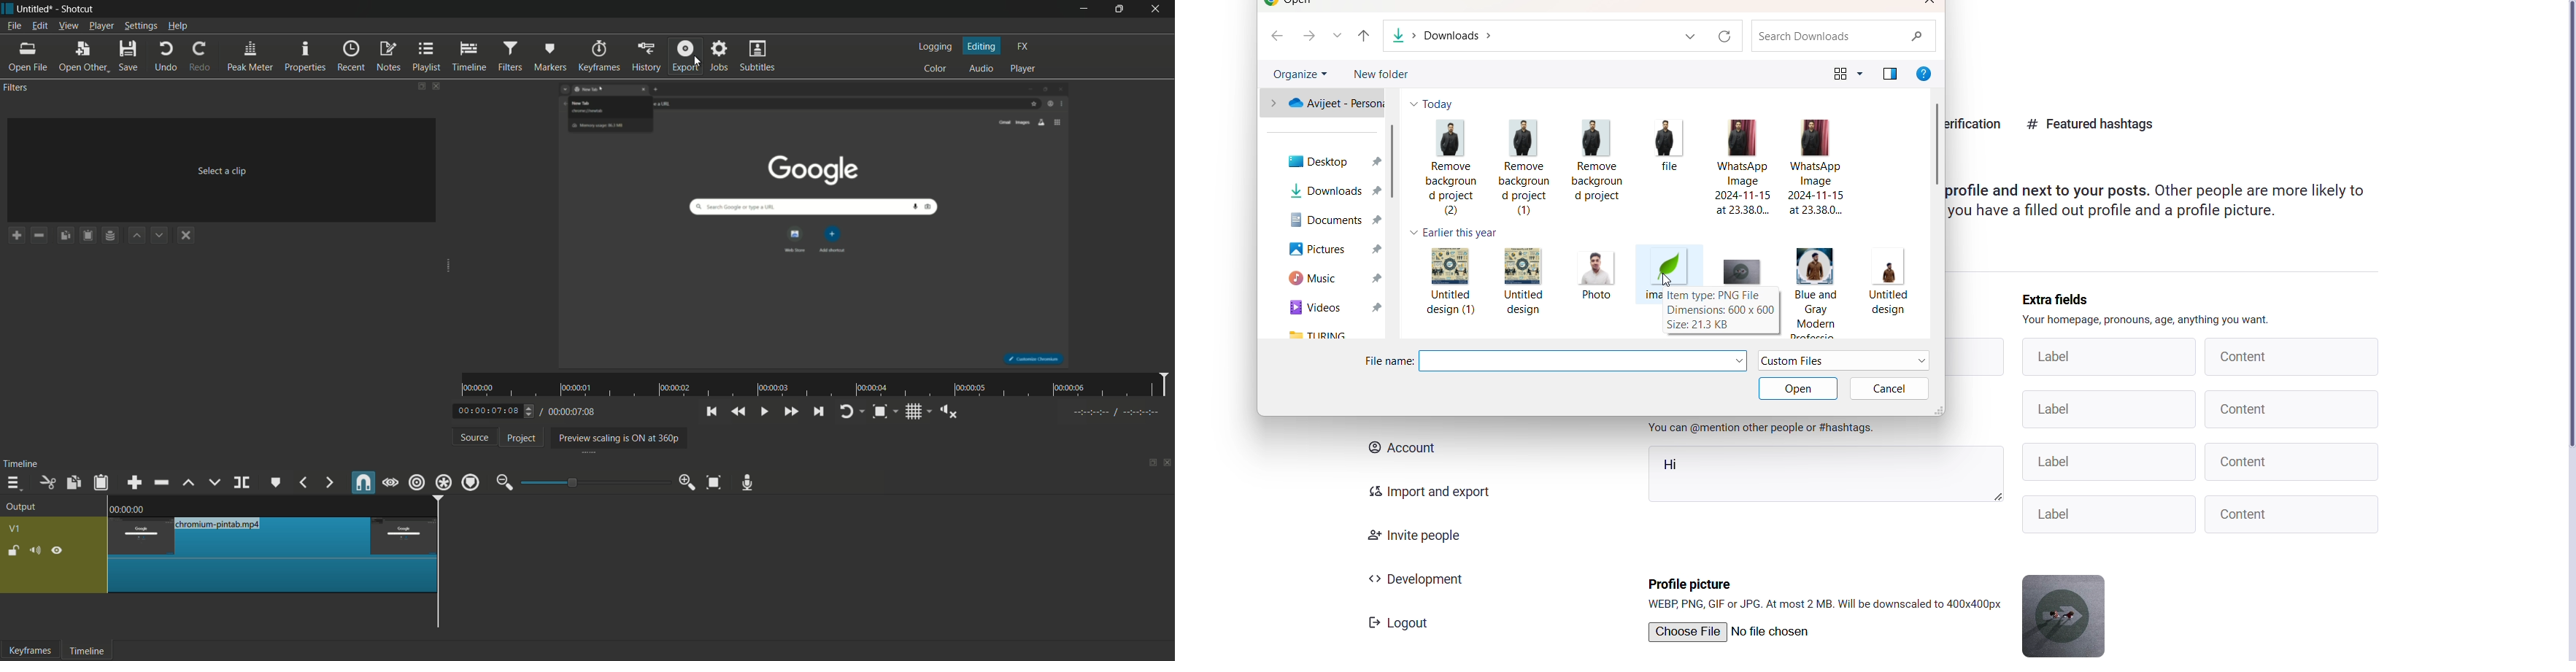 This screenshot has width=2576, height=672. What do you see at coordinates (1936, 142) in the screenshot?
I see `scroll bar` at bounding box center [1936, 142].